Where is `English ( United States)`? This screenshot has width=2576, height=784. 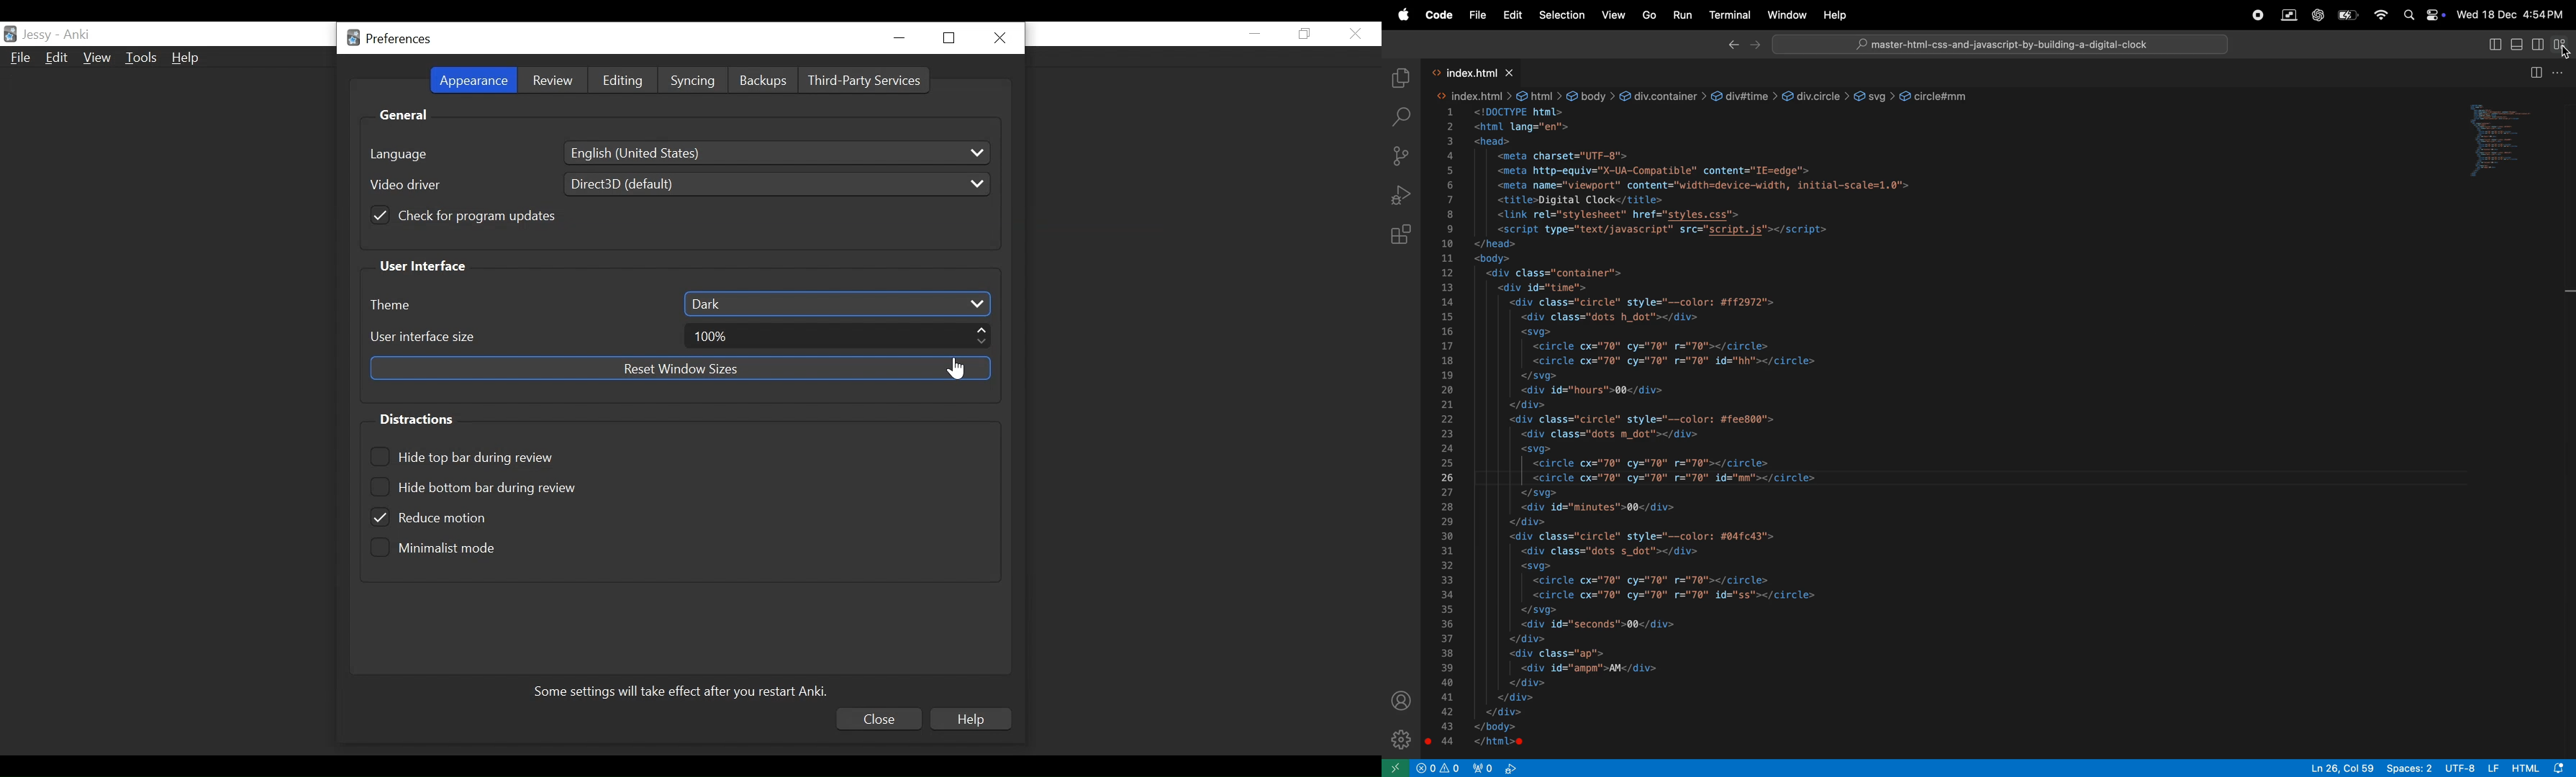 English ( United States) is located at coordinates (779, 153).